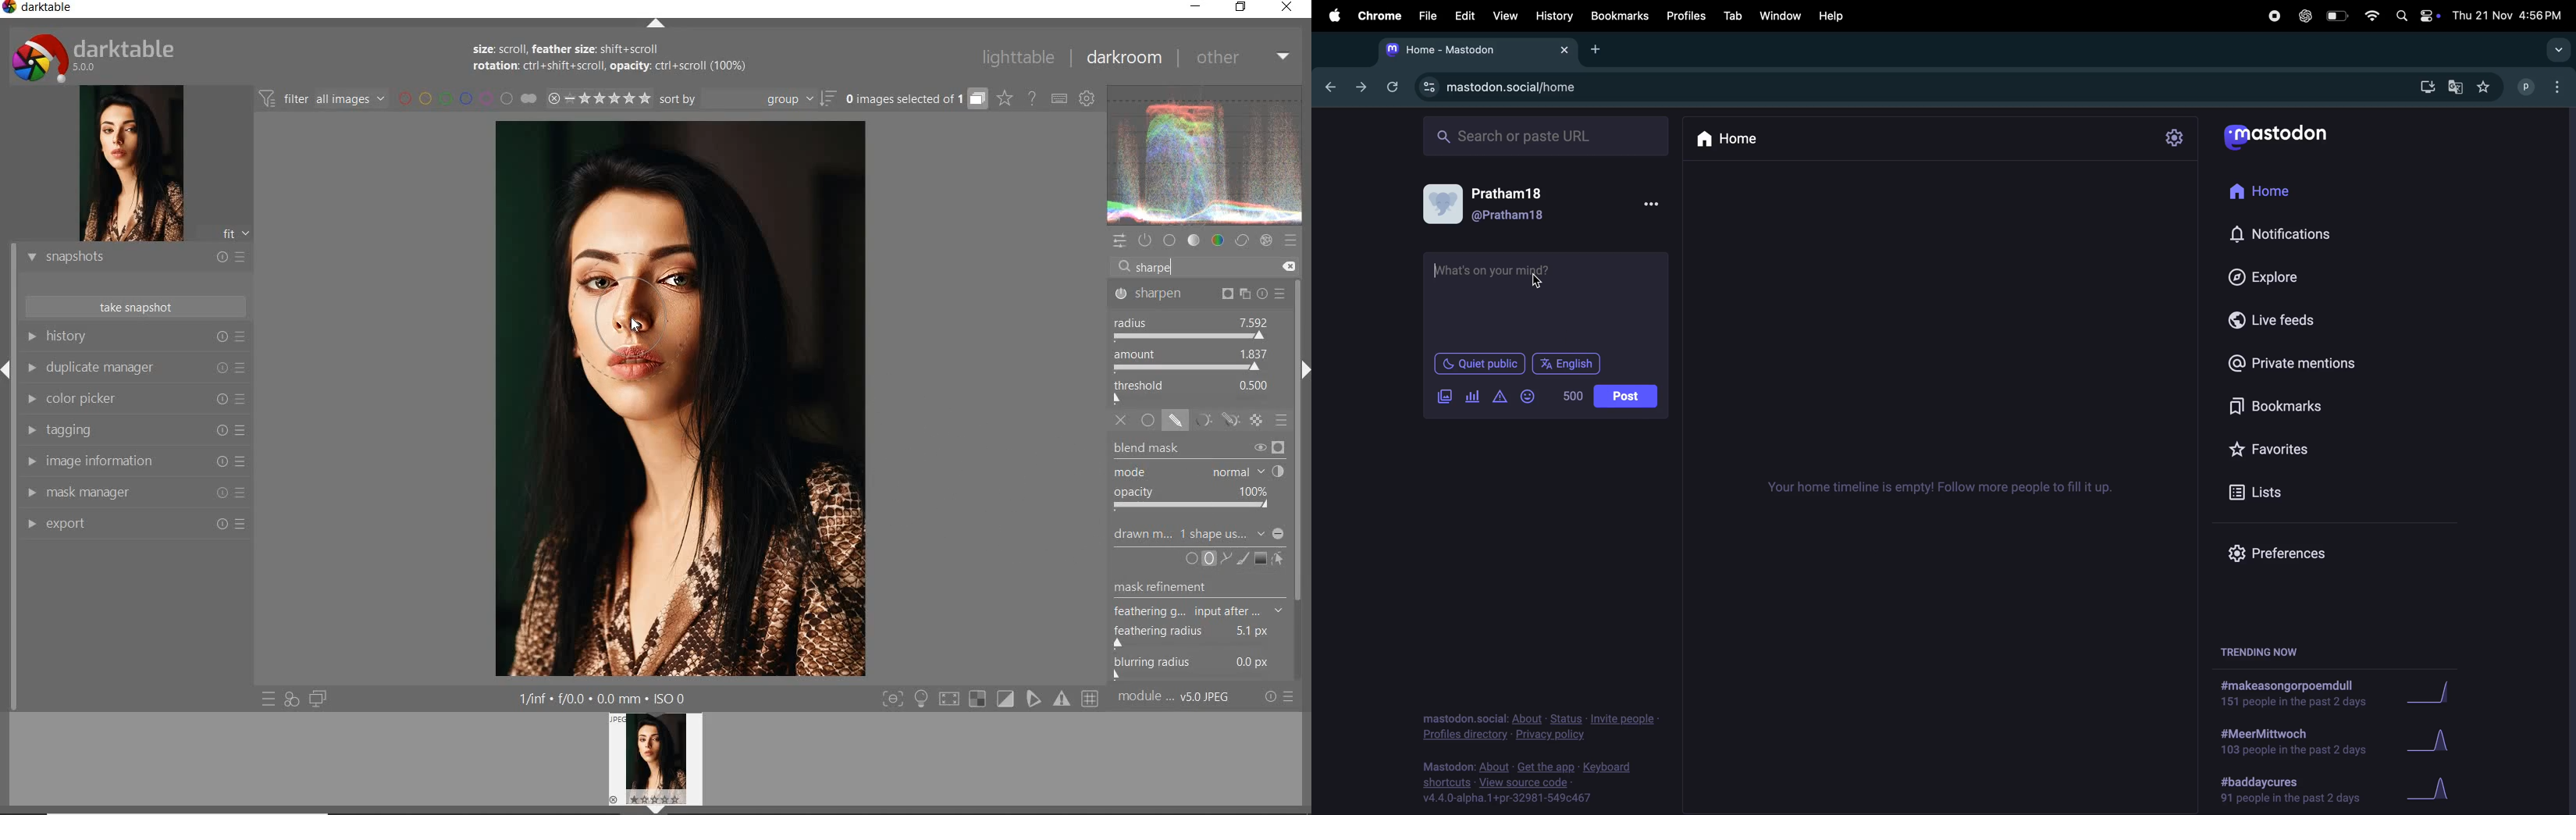 This screenshot has height=840, width=2576. What do you see at coordinates (1213, 420) in the screenshot?
I see `MASK MODES` at bounding box center [1213, 420].